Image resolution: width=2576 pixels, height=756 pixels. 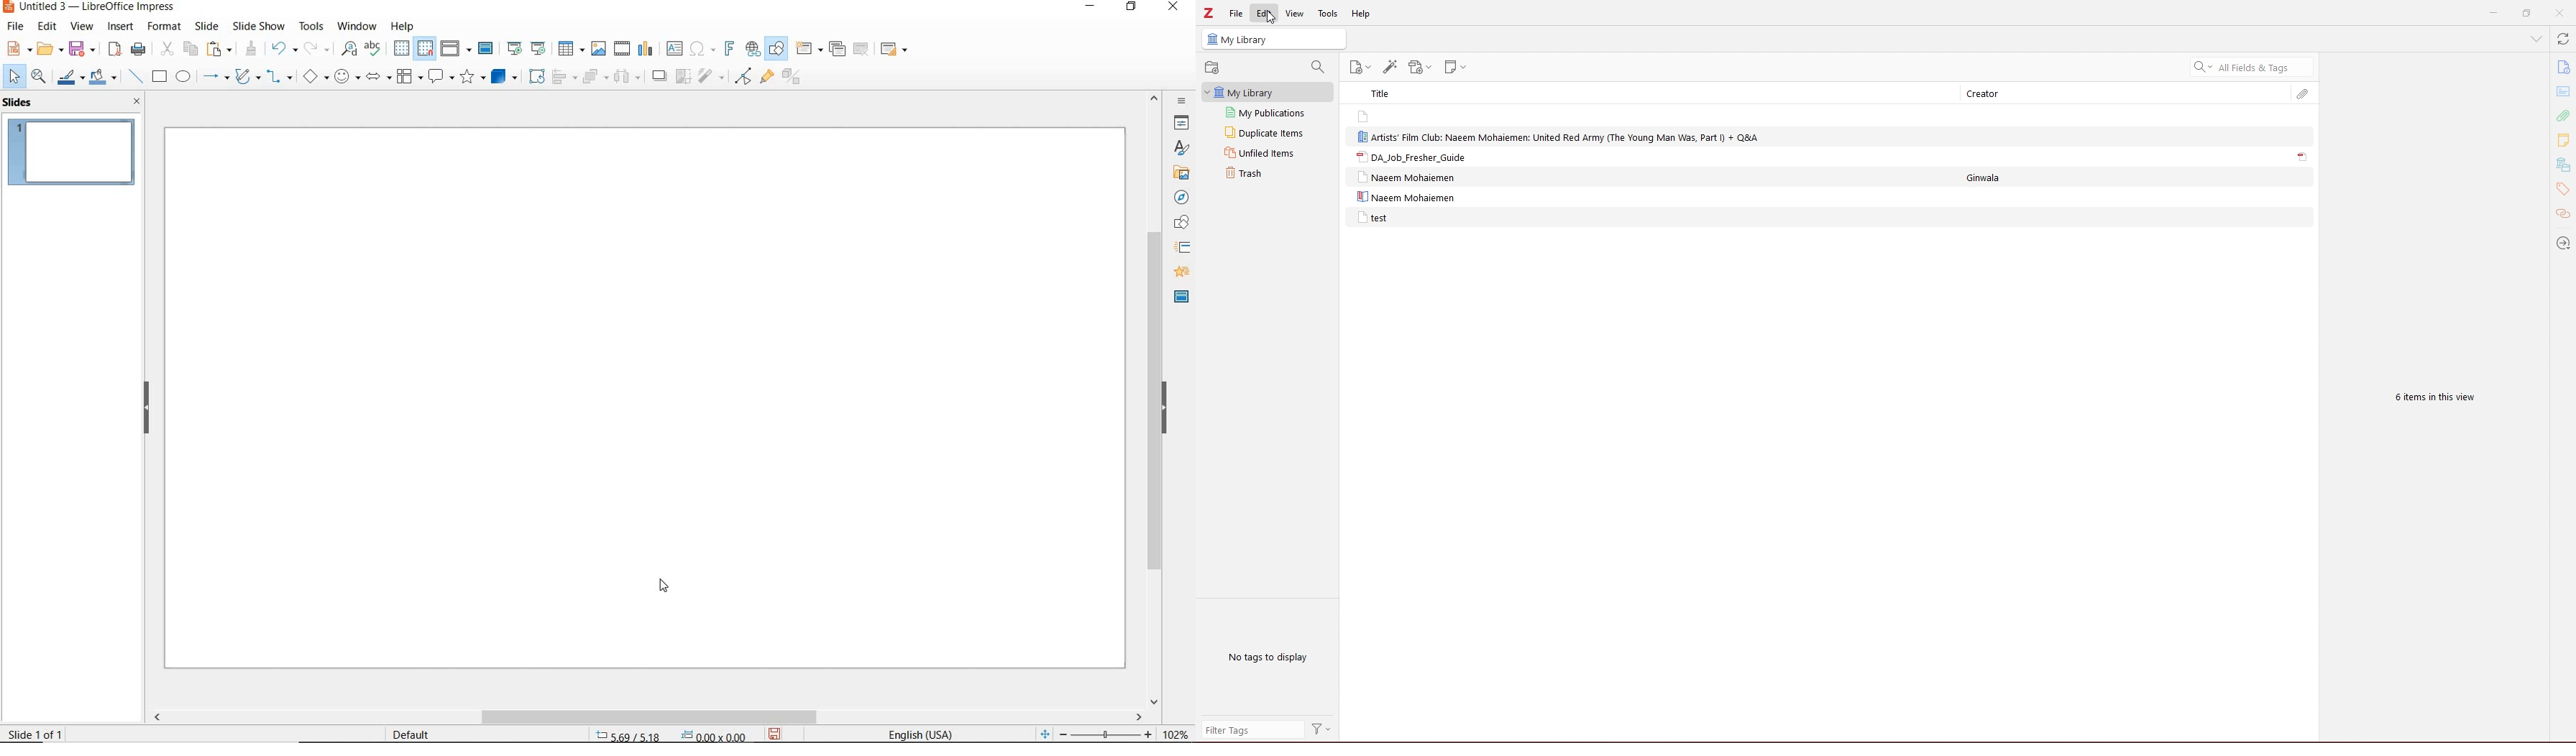 What do you see at coordinates (346, 76) in the screenshot?
I see `SYMBOL SHAPES` at bounding box center [346, 76].